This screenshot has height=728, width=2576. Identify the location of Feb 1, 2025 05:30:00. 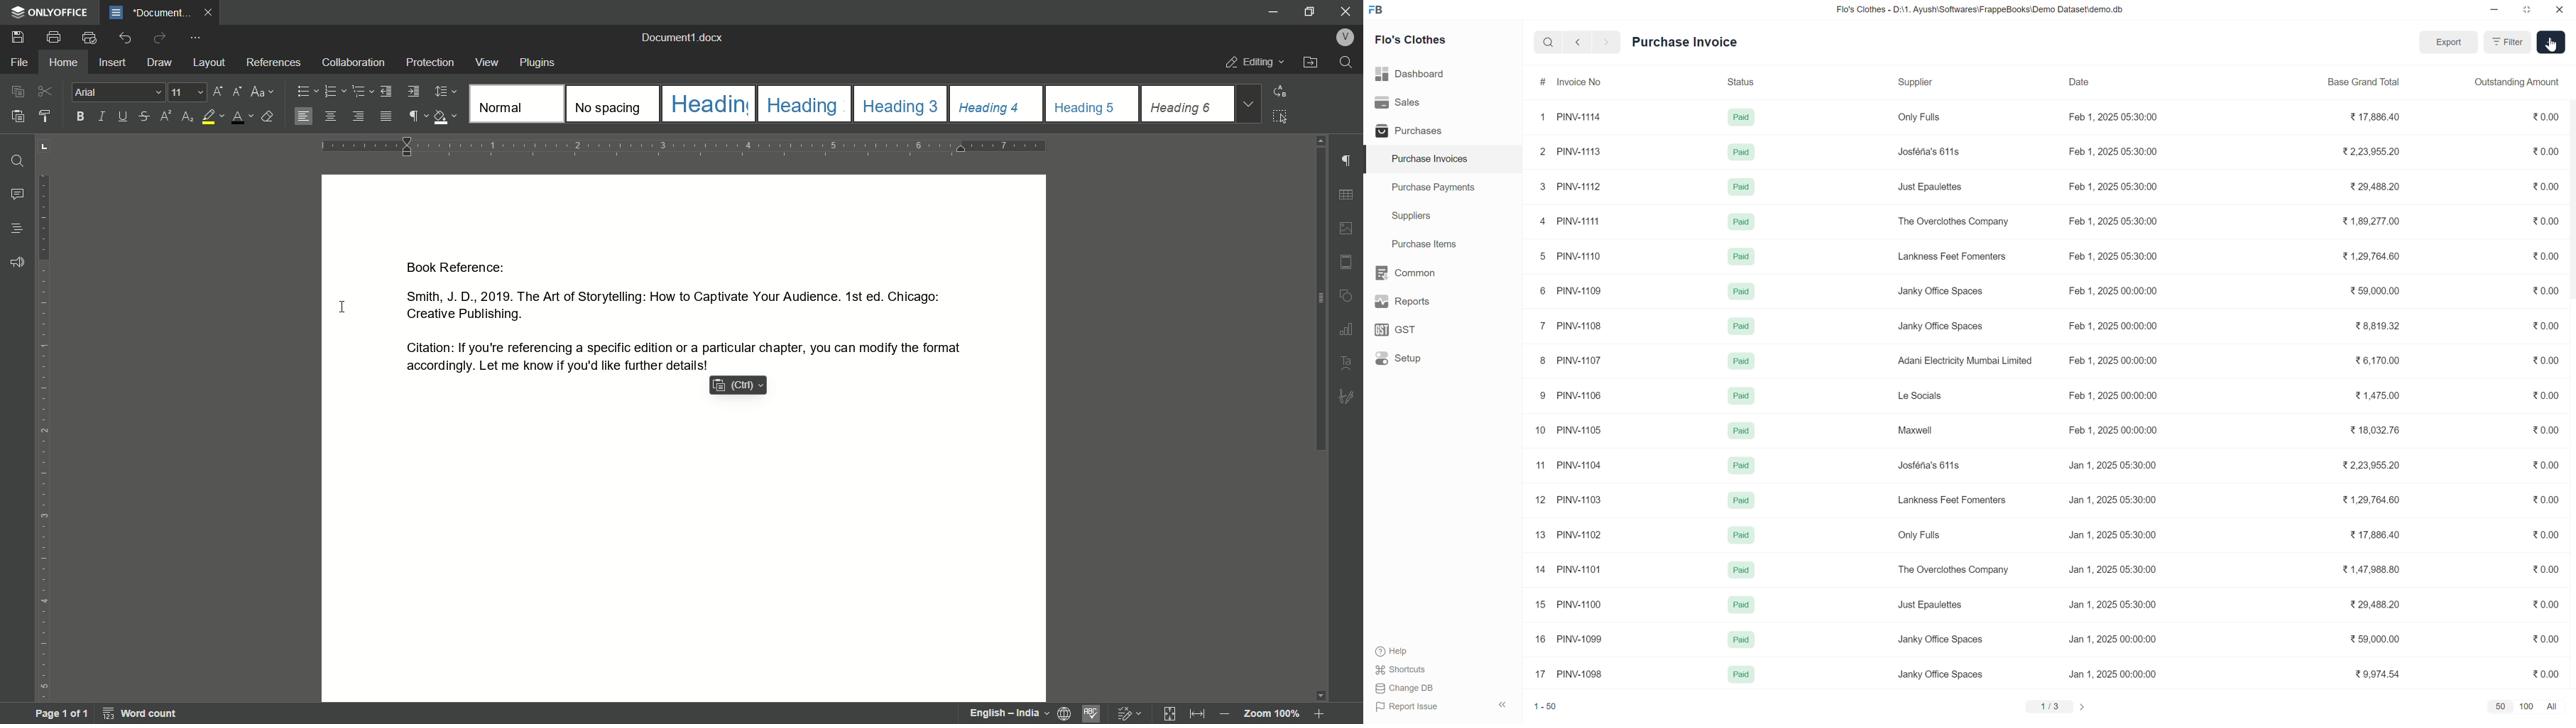
(2115, 221).